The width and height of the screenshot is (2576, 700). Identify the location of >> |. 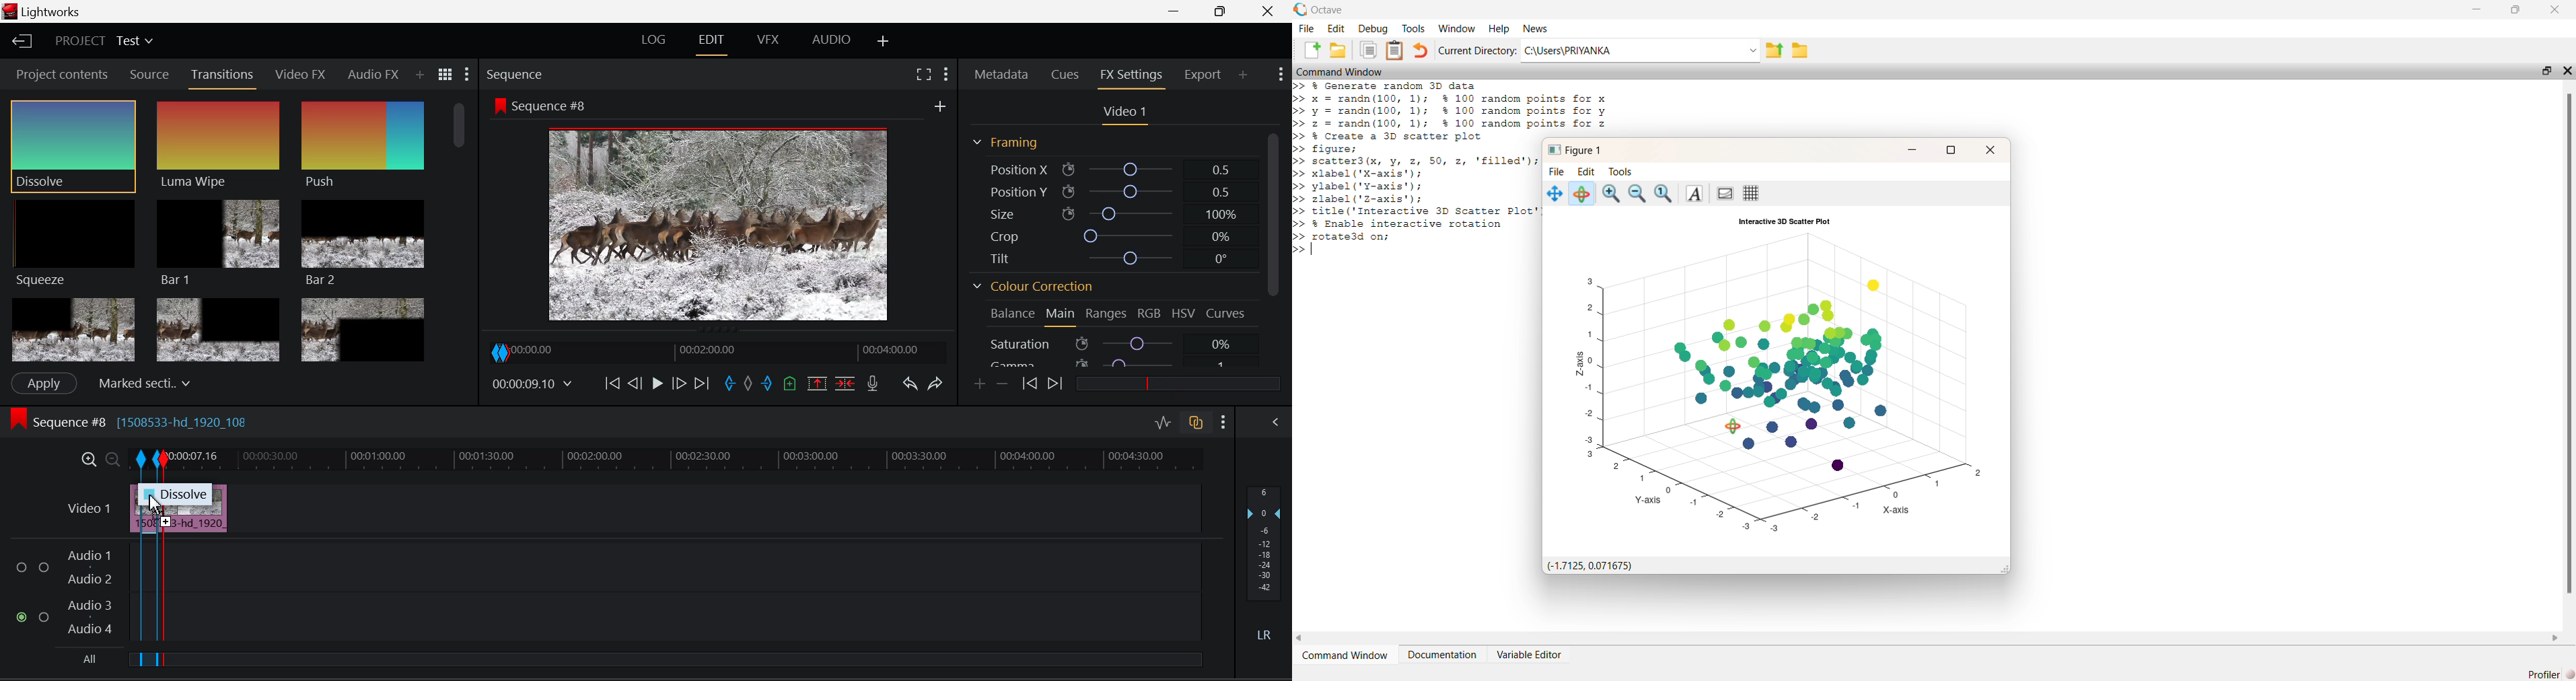
(1307, 250).